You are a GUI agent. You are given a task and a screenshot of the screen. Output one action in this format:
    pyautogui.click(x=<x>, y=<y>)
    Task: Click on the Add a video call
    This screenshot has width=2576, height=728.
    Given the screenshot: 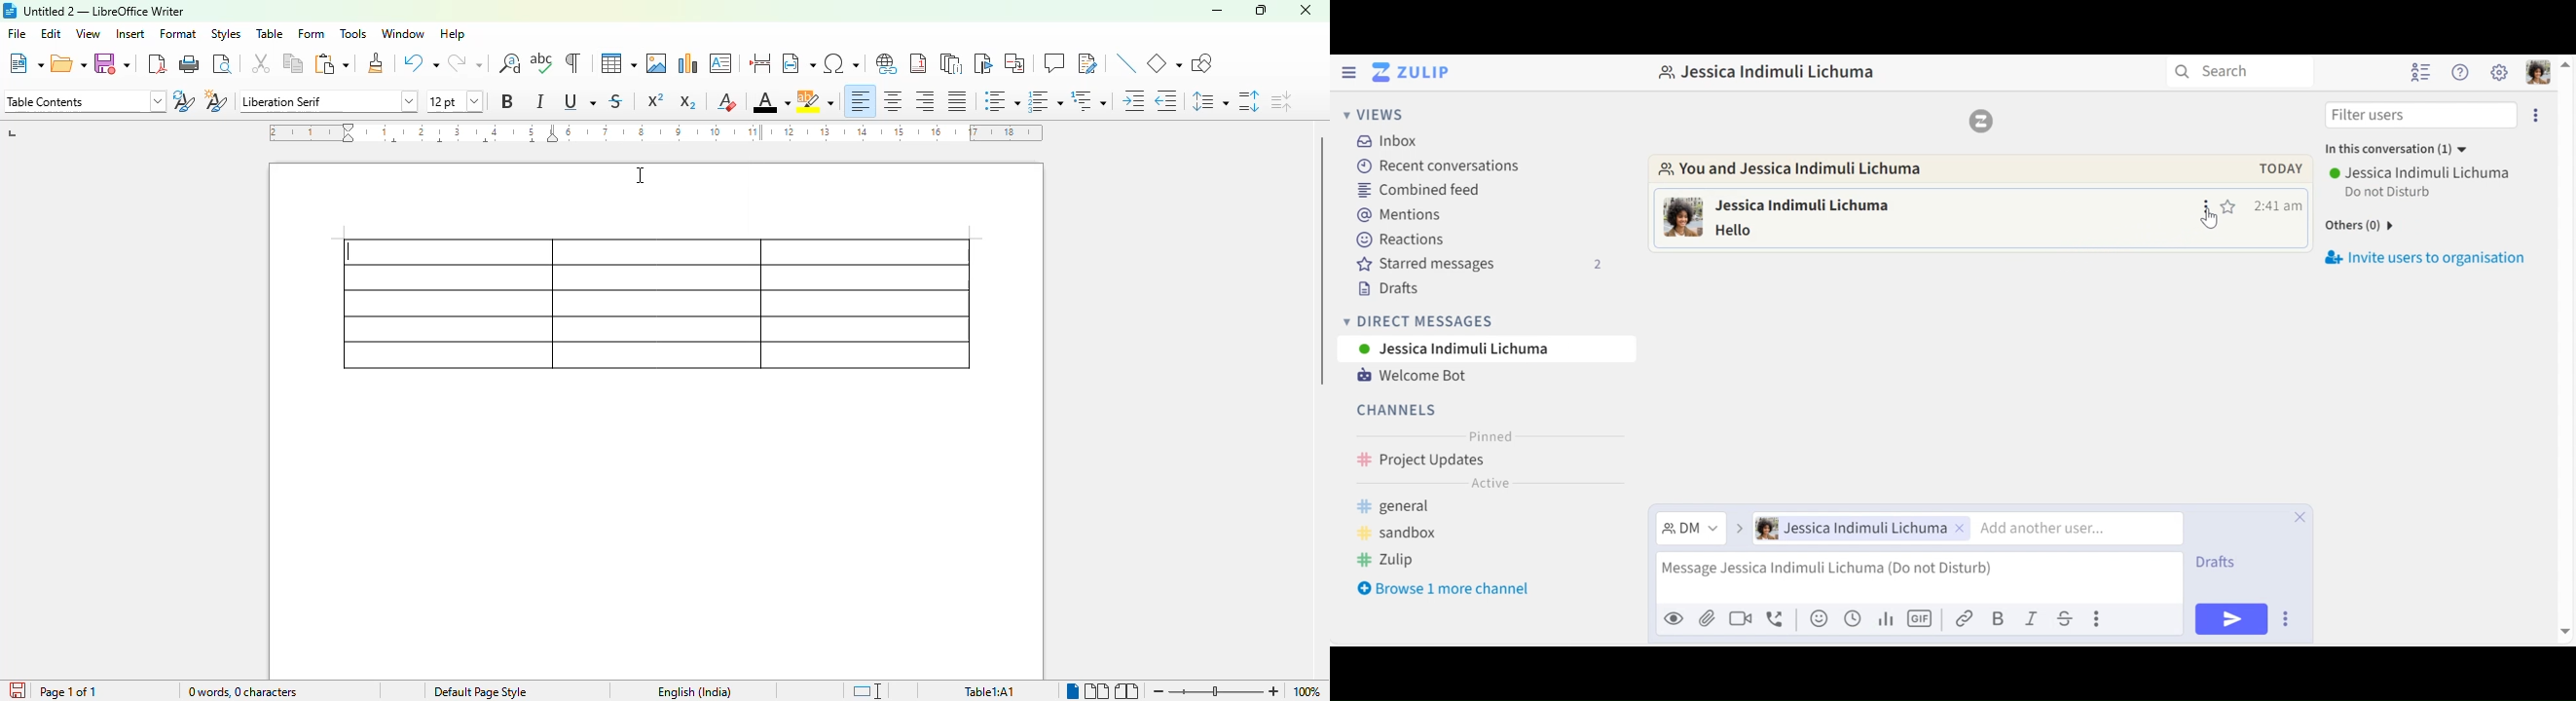 What is the action you would take?
    pyautogui.click(x=1740, y=621)
    